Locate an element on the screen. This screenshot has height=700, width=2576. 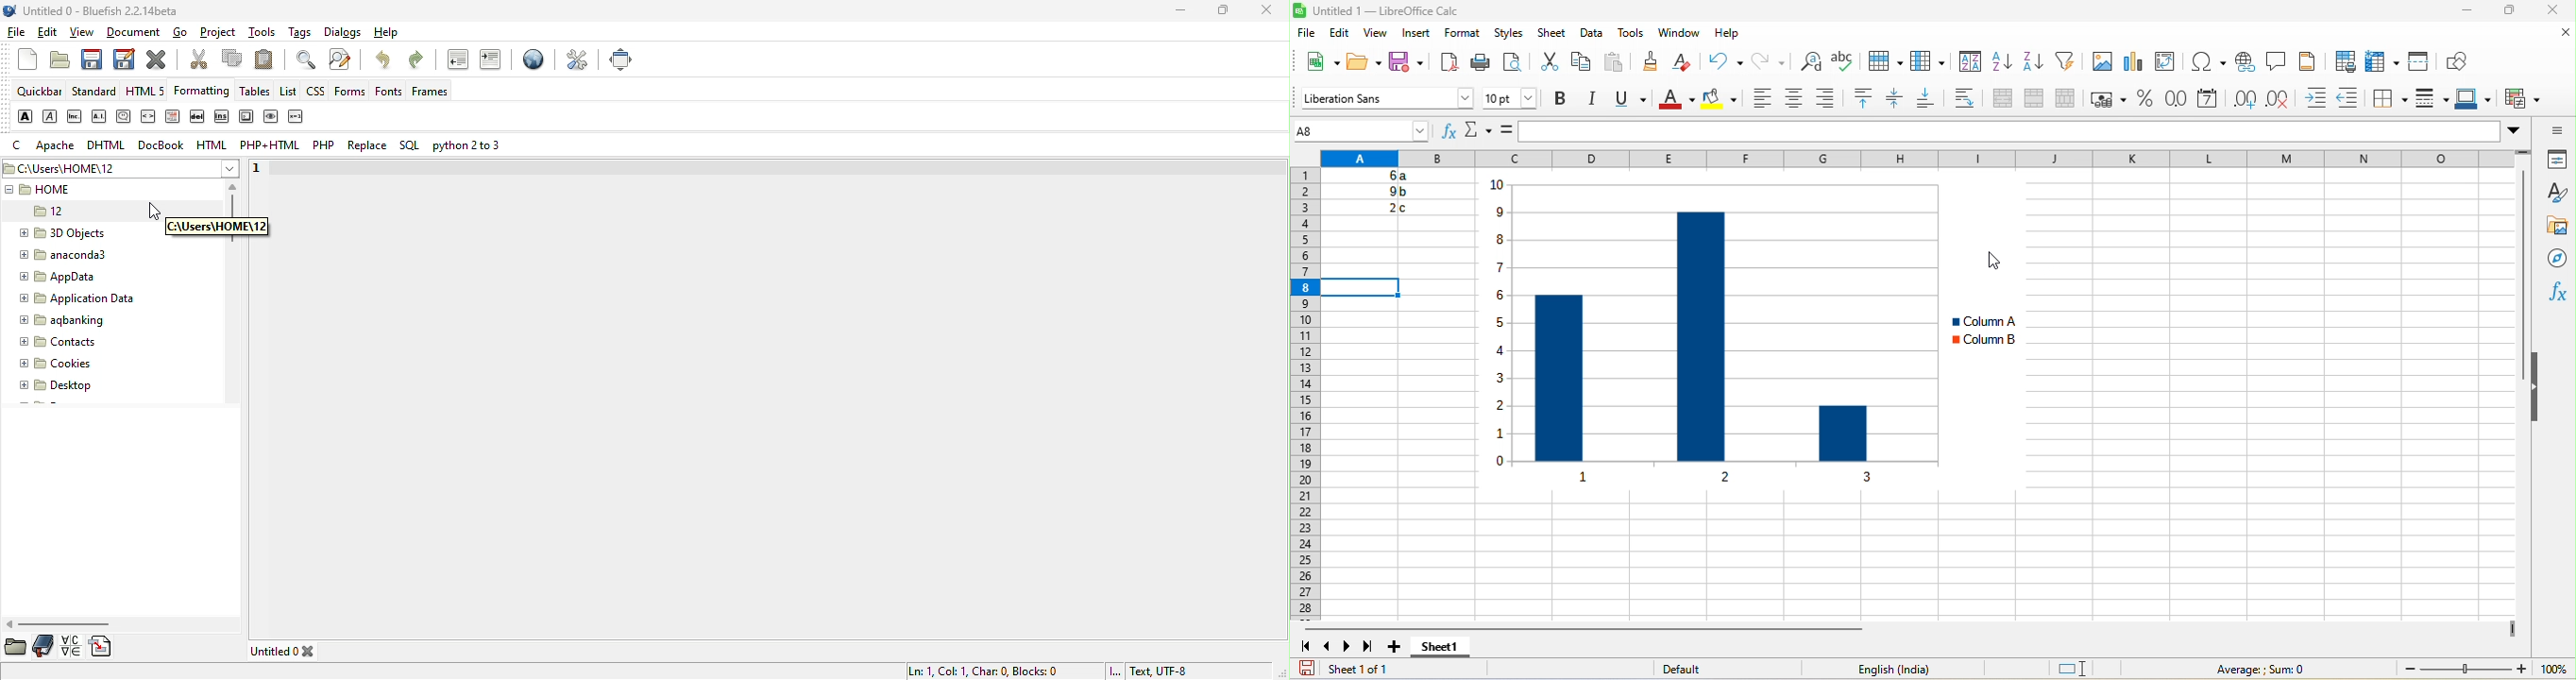
b is located at coordinates (1405, 191).